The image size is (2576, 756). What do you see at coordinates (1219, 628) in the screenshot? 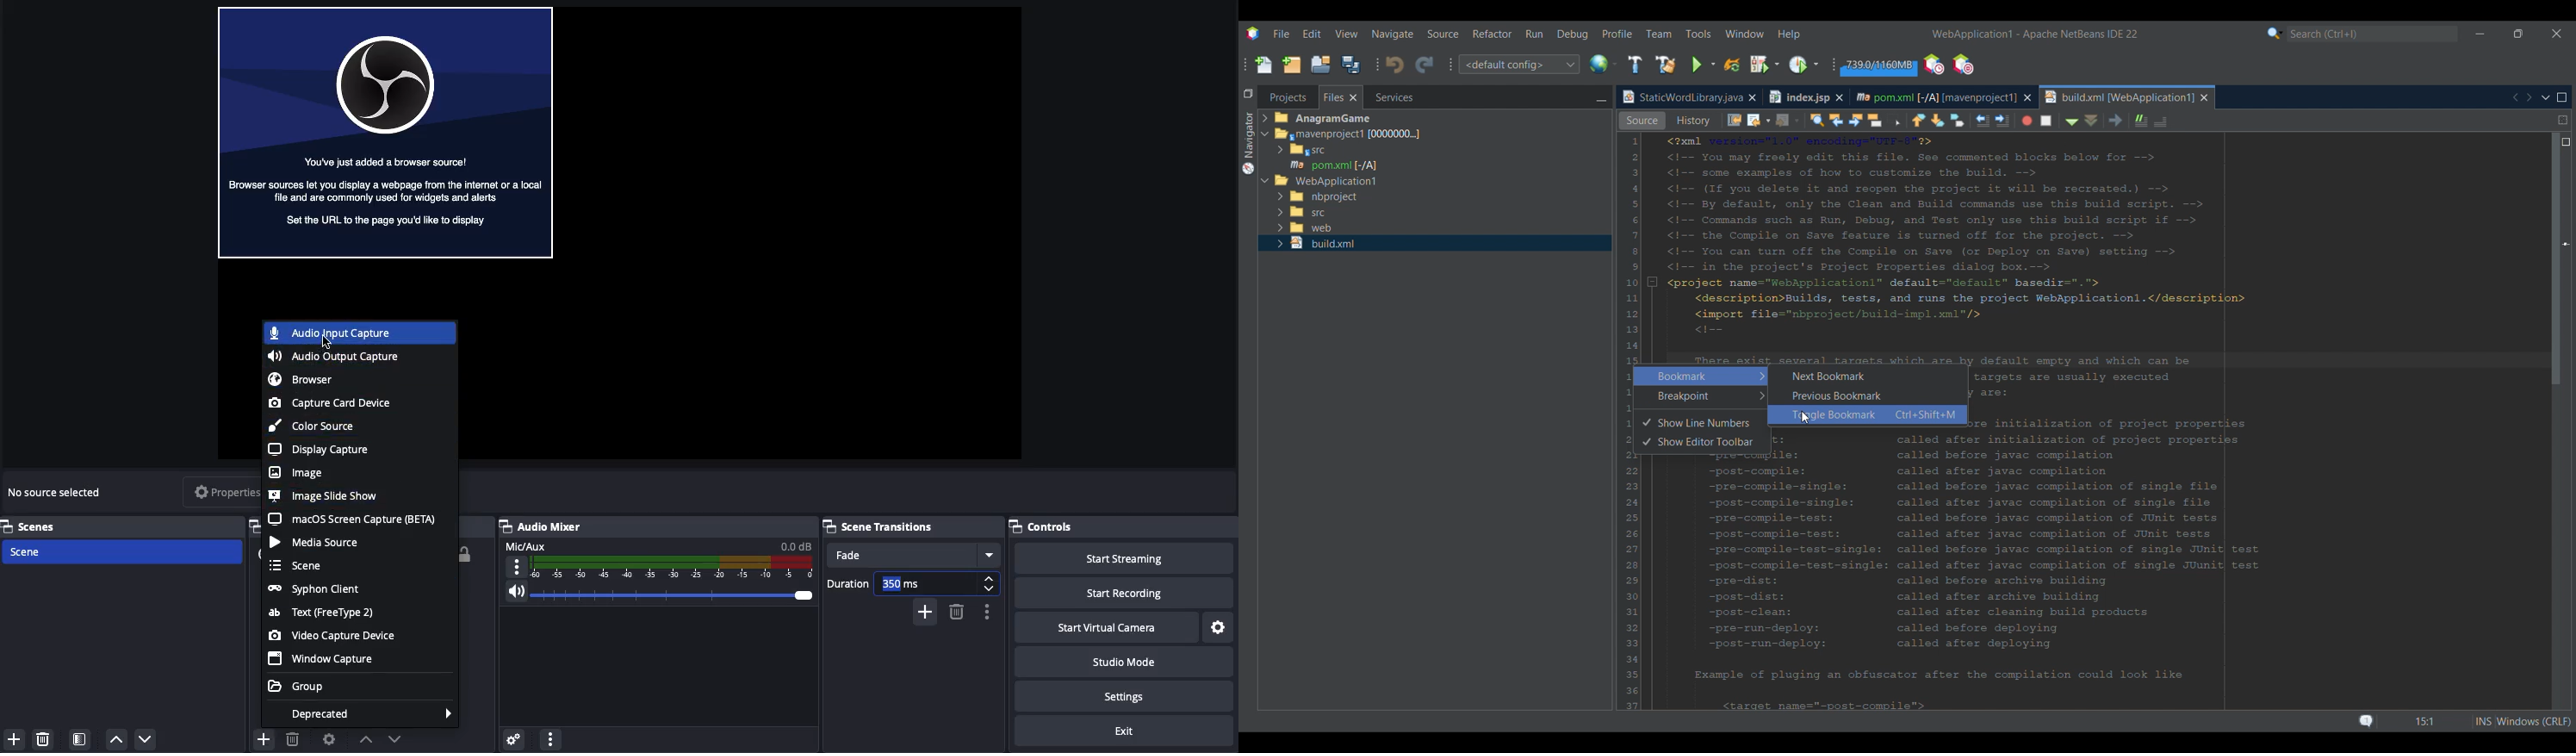
I see `Settings` at bounding box center [1219, 628].